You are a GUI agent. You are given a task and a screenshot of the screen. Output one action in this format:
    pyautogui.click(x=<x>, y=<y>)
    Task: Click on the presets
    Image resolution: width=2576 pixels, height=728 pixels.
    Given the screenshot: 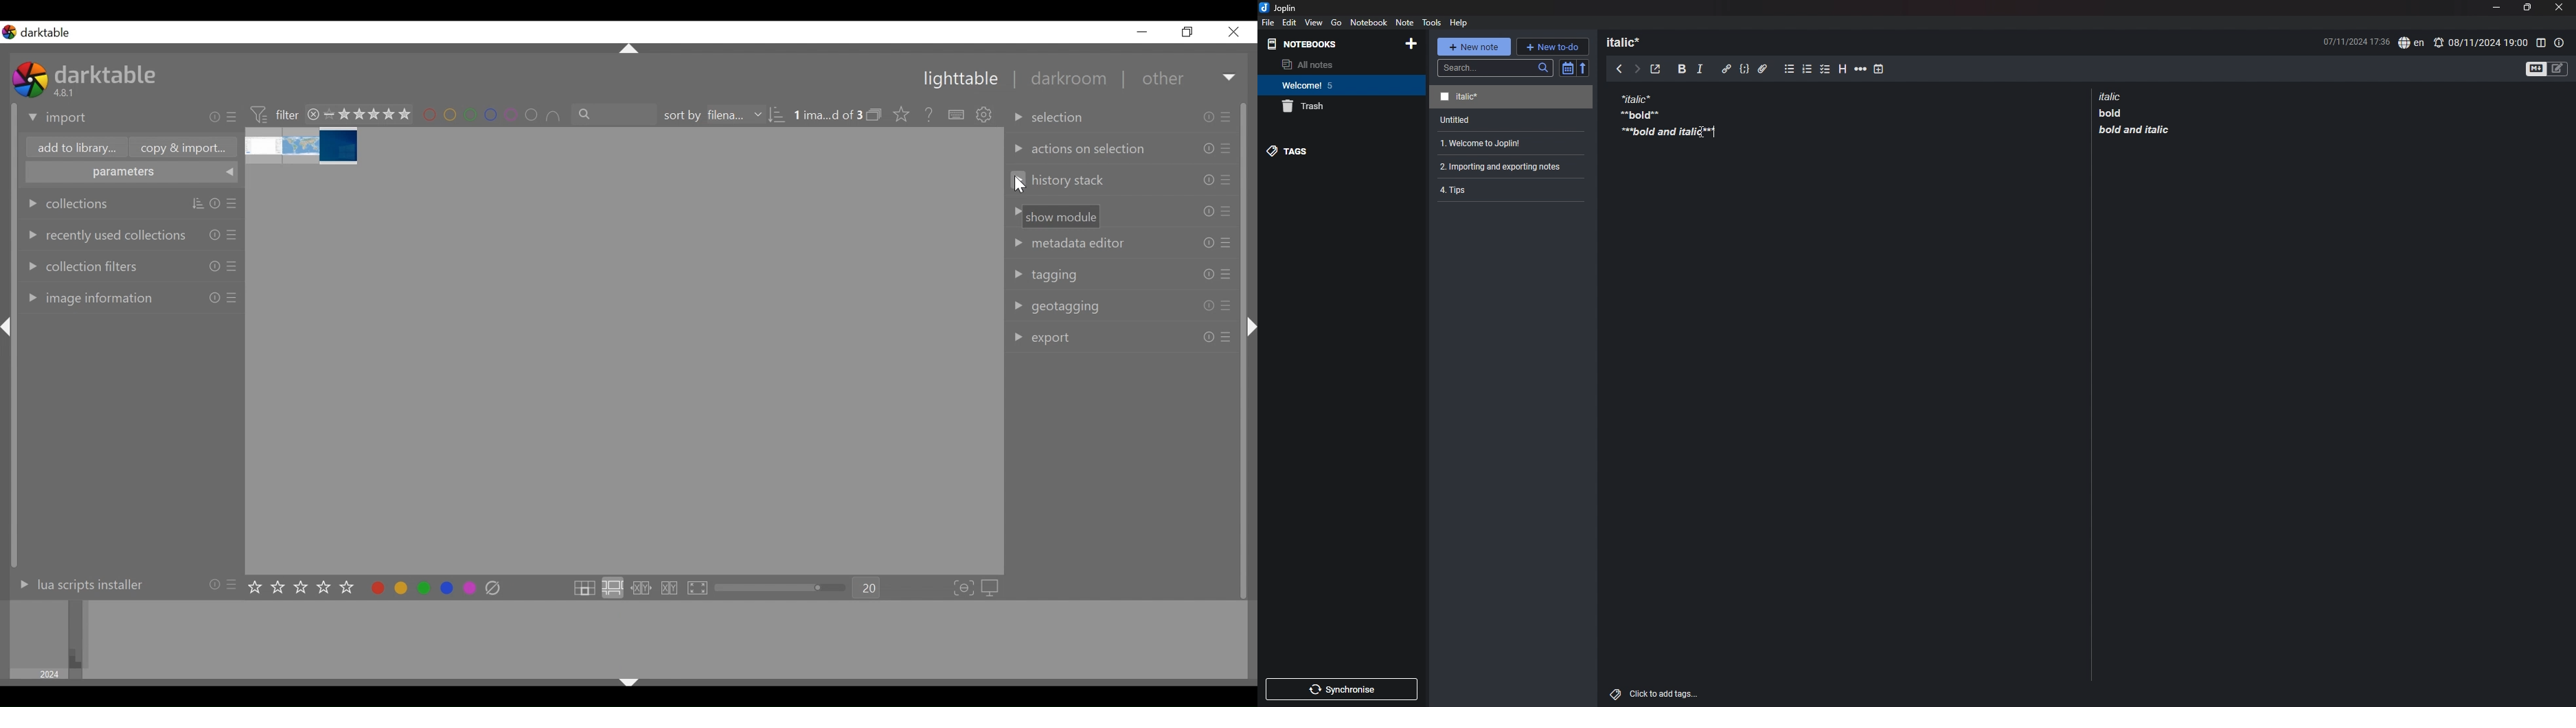 What is the action you would take?
    pyautogui.click(x=232, y=298)
    